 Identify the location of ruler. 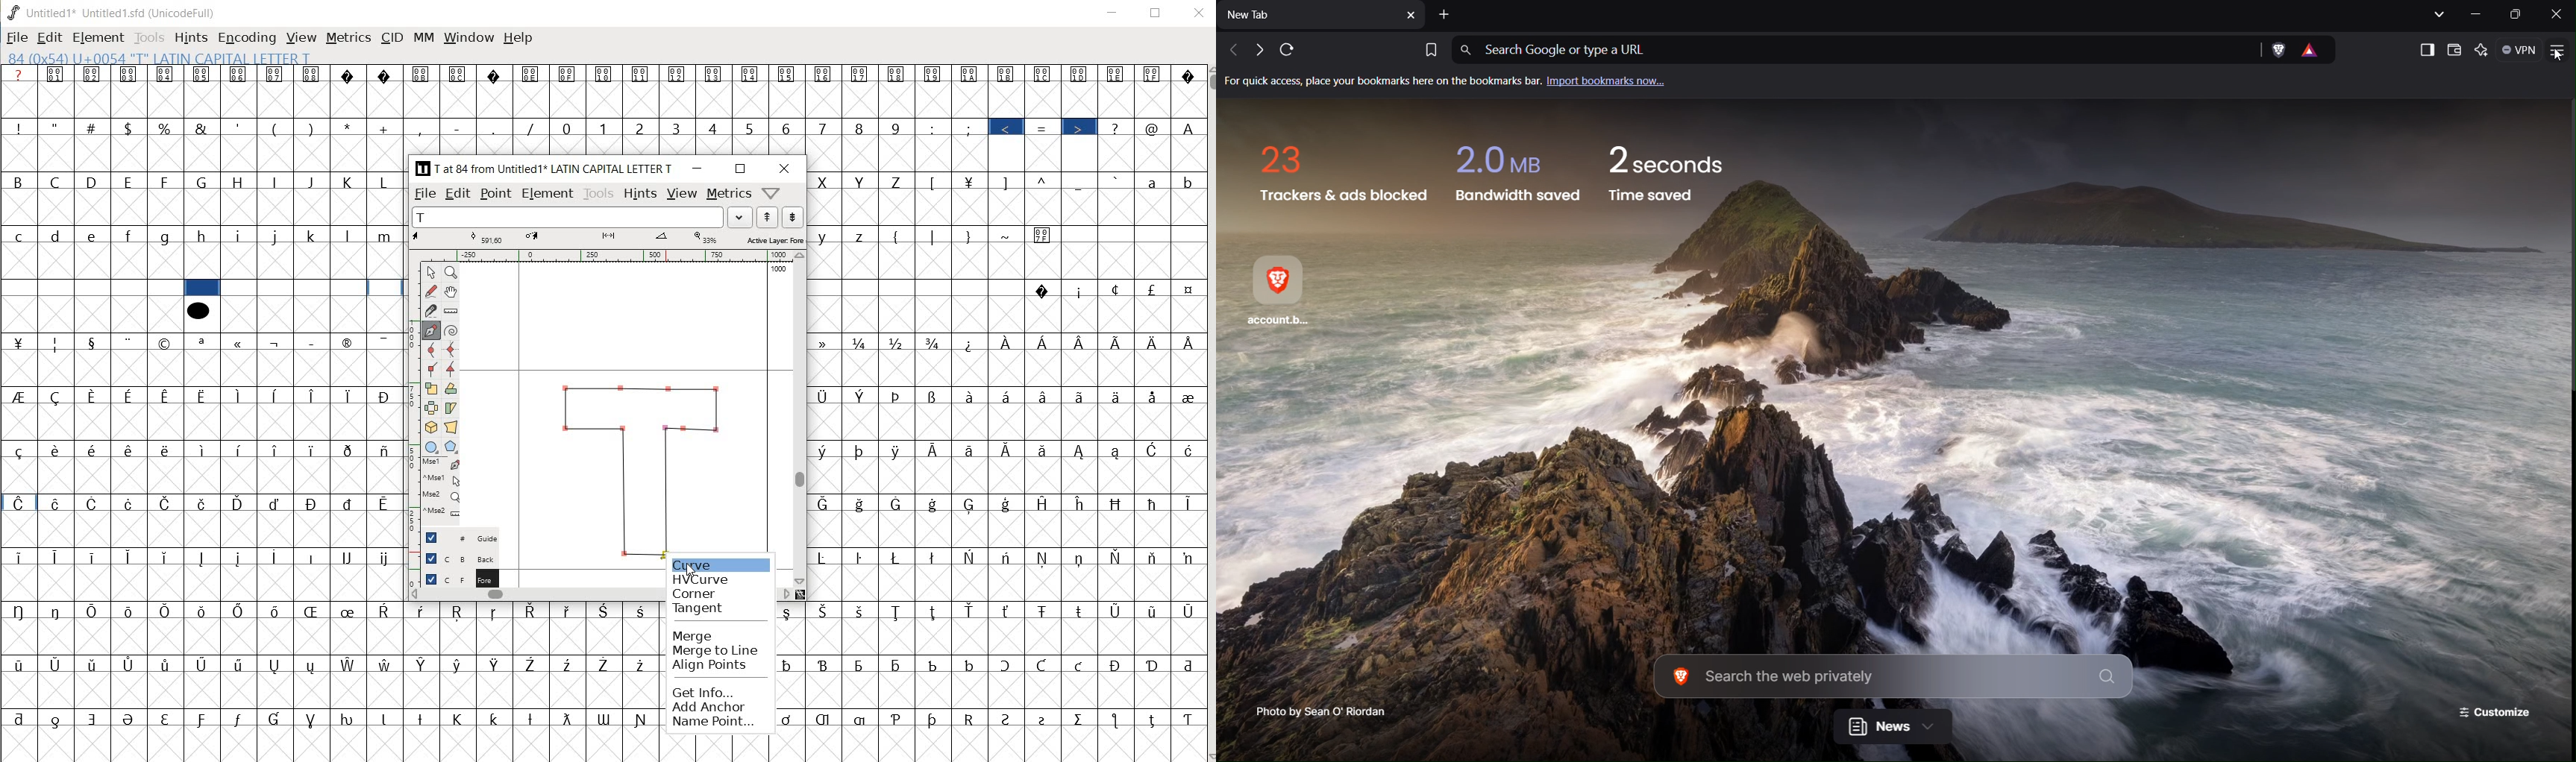
(604, 256).